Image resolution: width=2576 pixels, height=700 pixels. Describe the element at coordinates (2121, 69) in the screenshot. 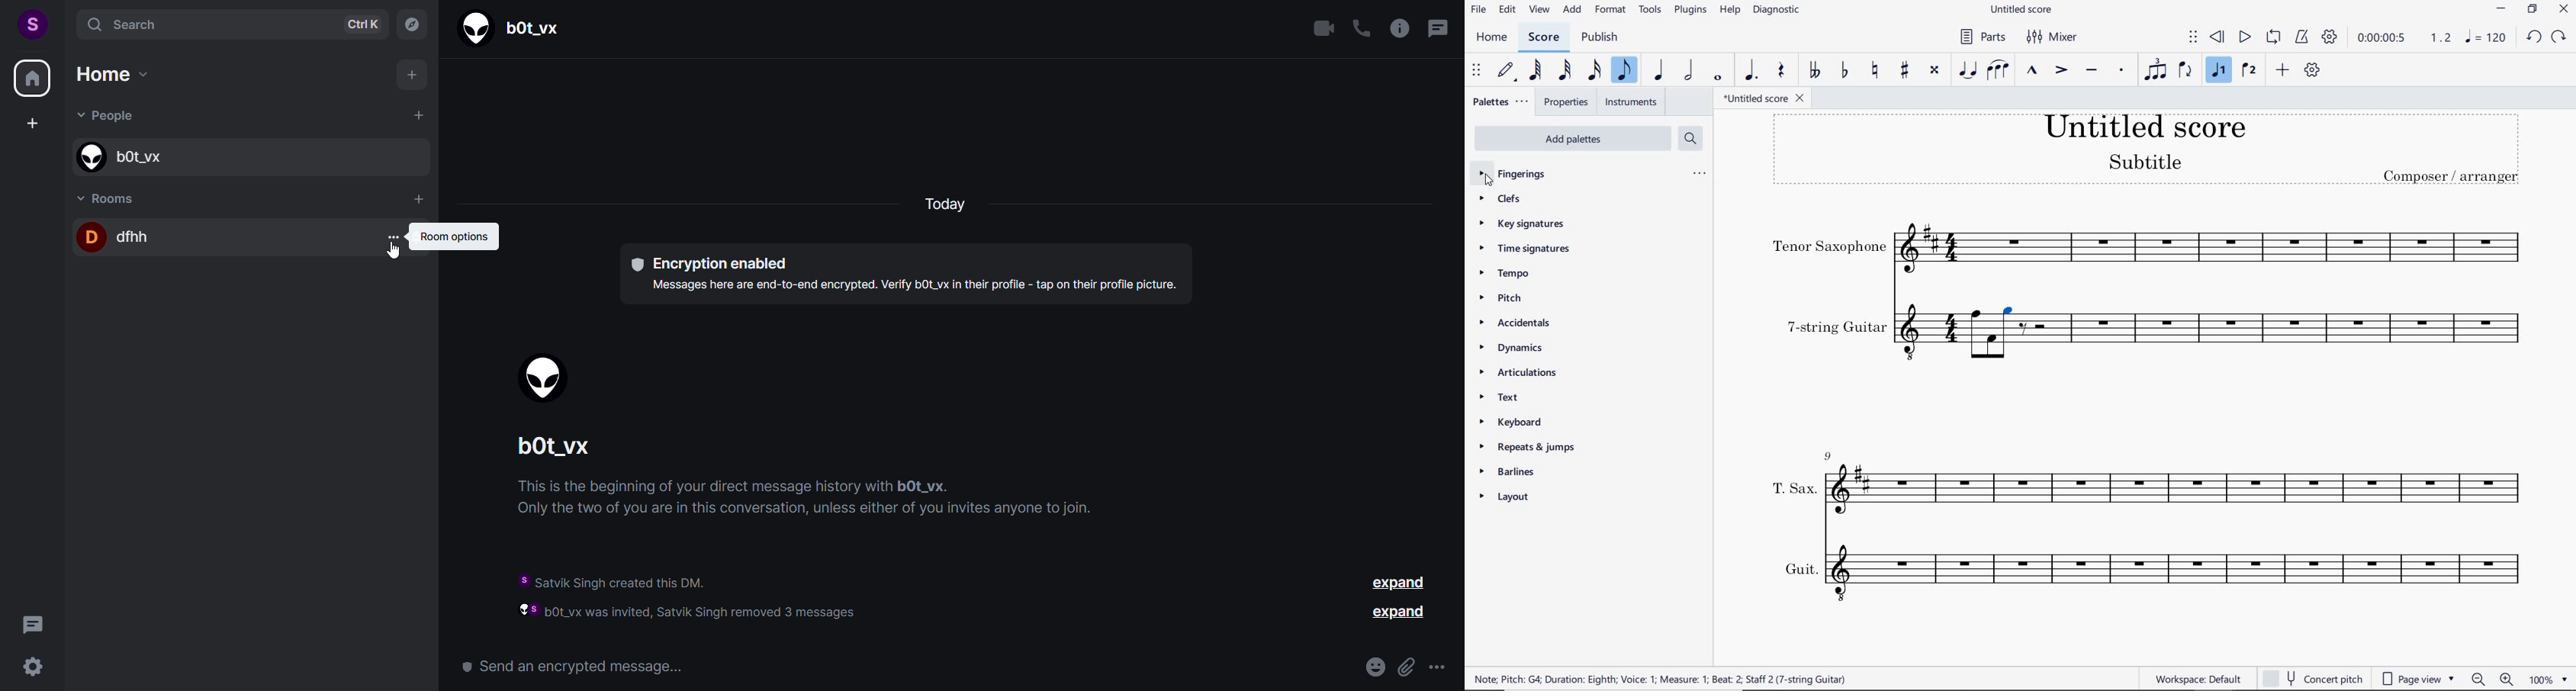

I see `STACCATO` at that location.